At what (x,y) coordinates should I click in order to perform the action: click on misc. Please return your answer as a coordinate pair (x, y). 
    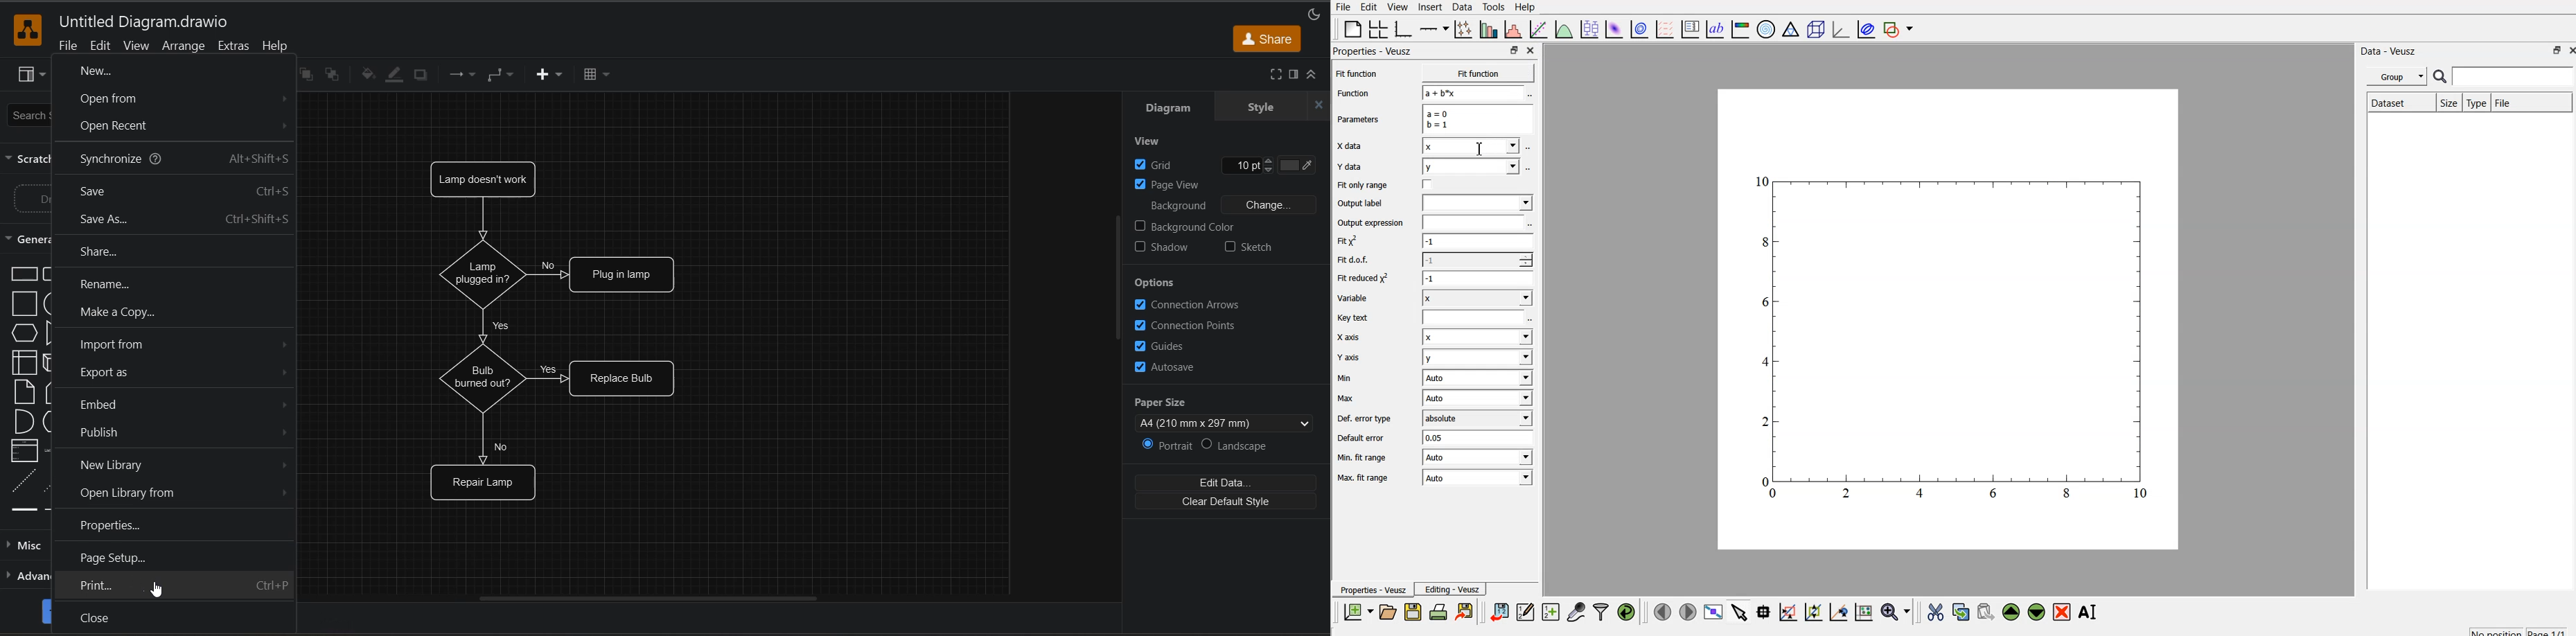
    Looking at the image, I should click on (25, 545).